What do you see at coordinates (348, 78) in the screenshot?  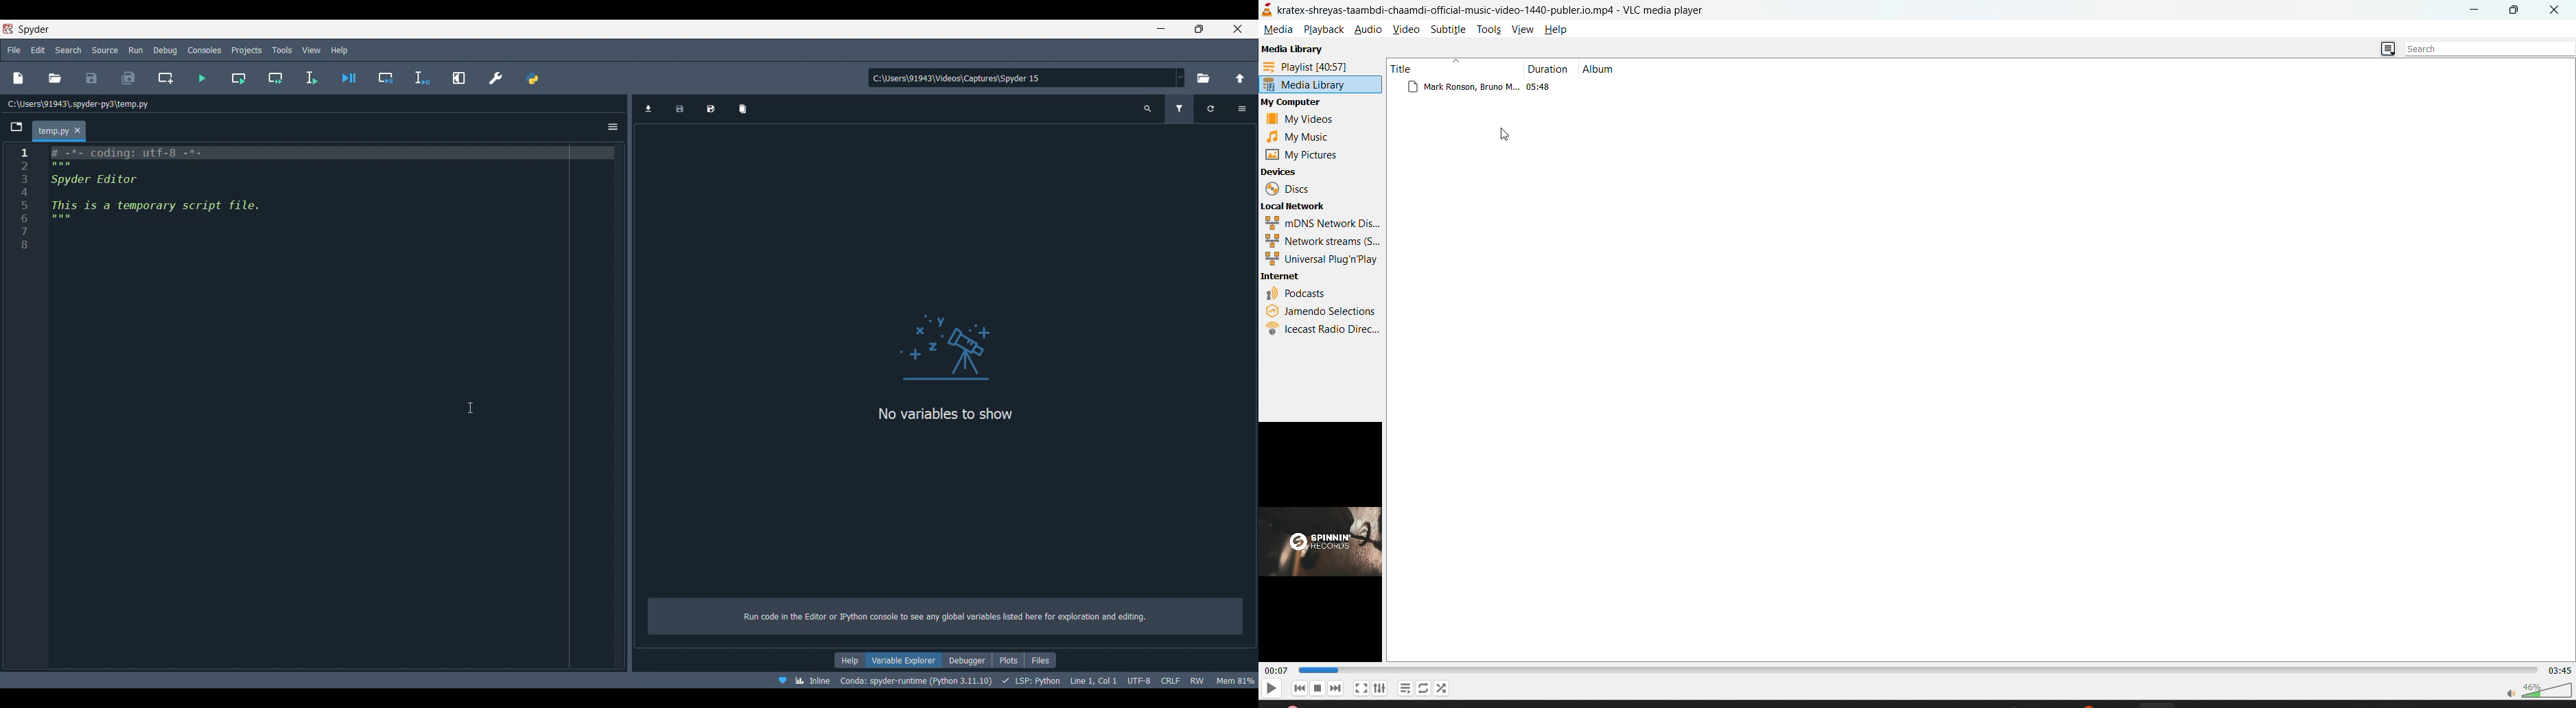 I see `Debug file` at bounding box center [348, 78].